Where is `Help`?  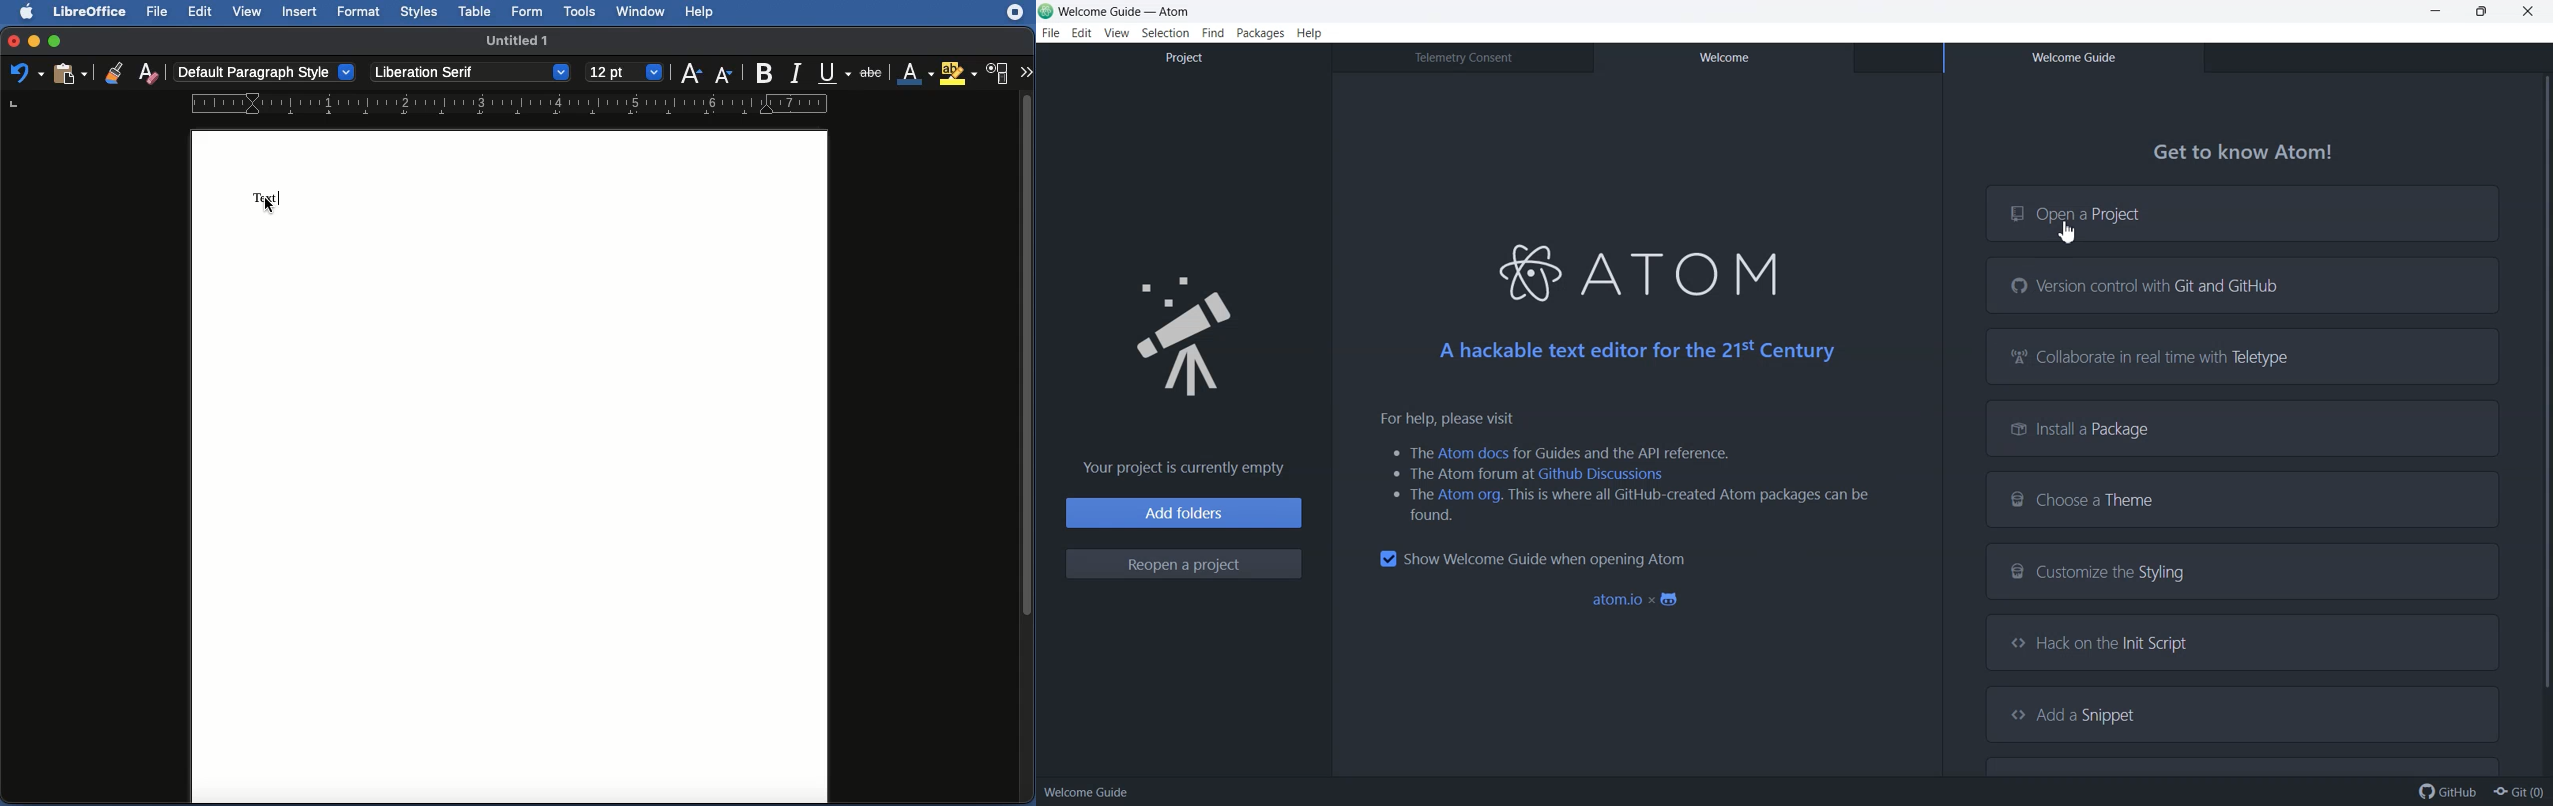 Help is located at coordinates (1309, 33).